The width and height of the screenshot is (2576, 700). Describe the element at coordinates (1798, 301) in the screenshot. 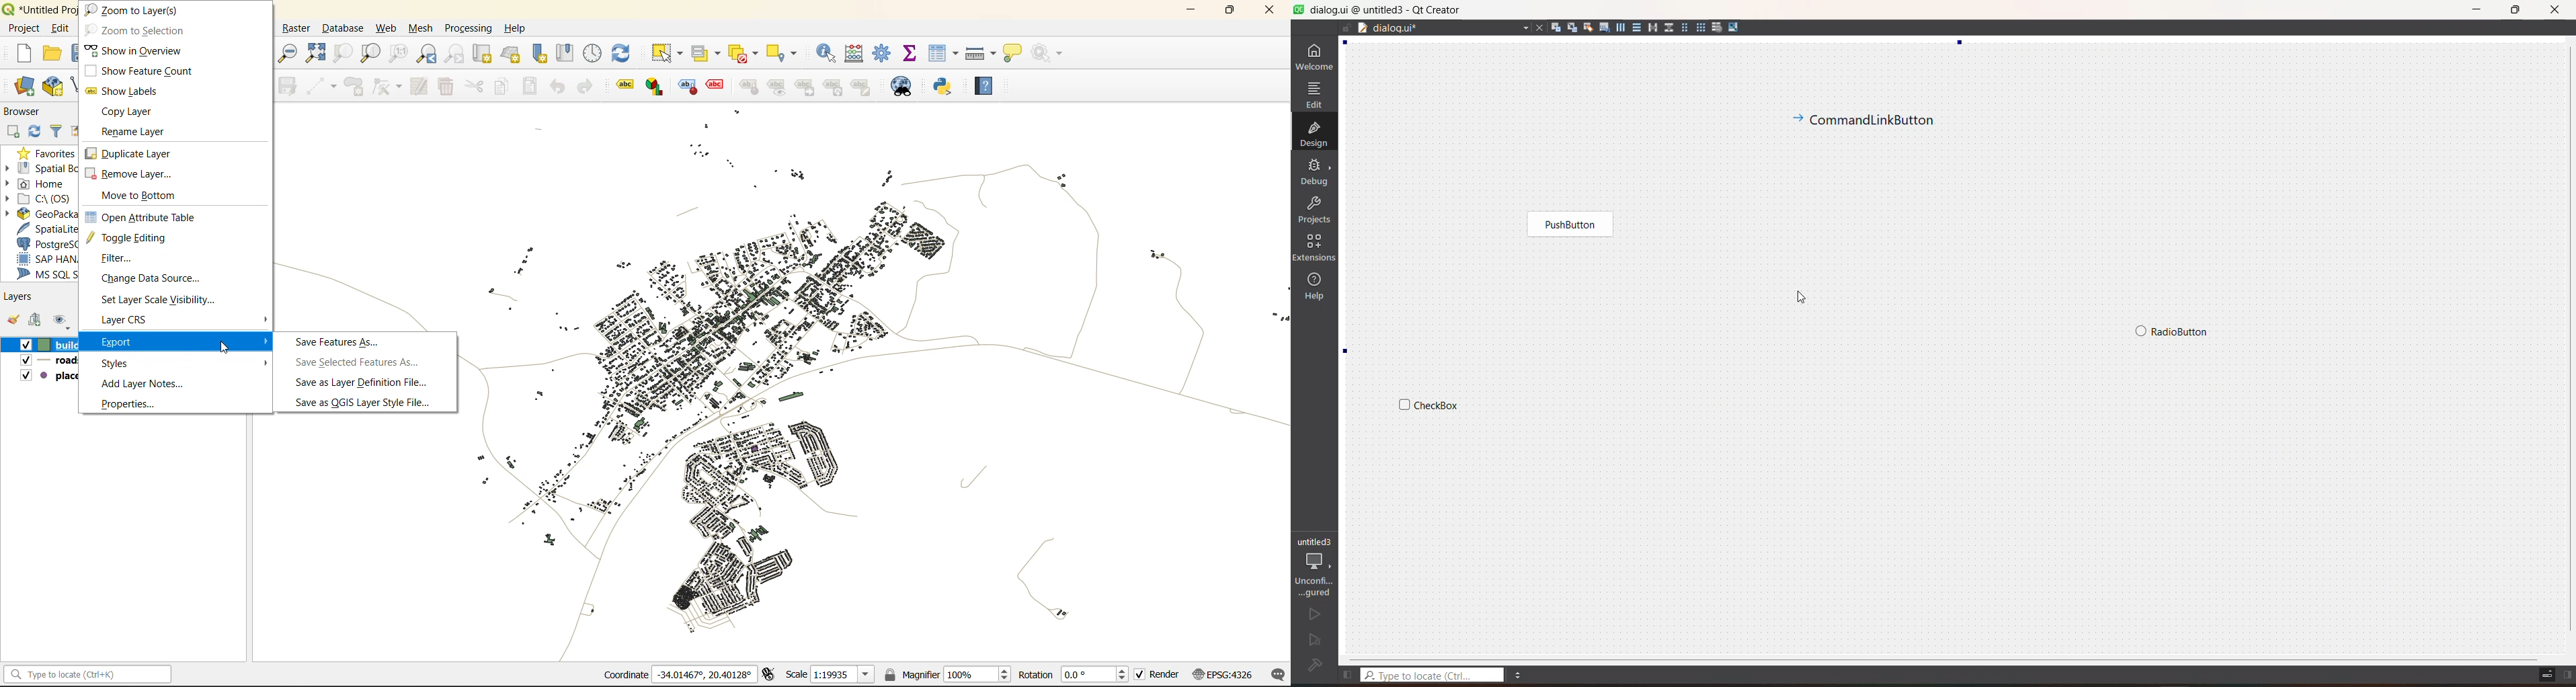

I see `cursor` at that location.